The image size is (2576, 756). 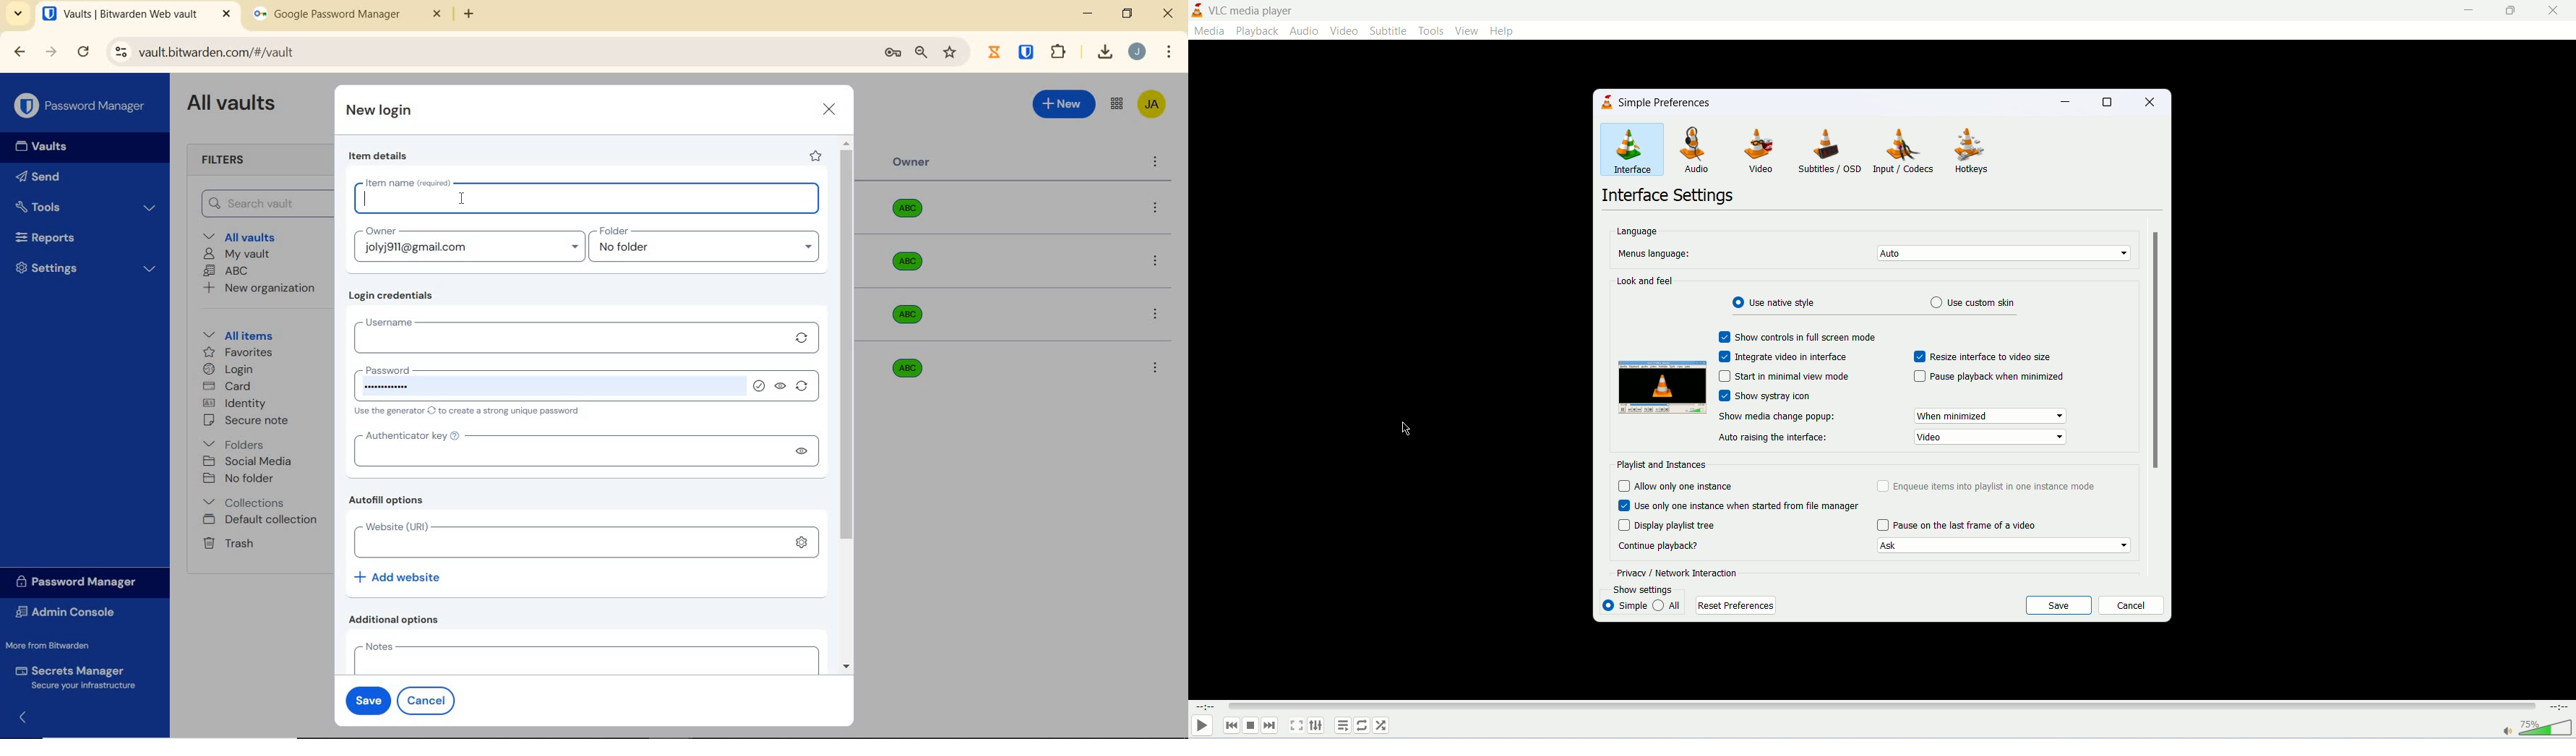 I want to click on item details, so click(x=379, y=156).